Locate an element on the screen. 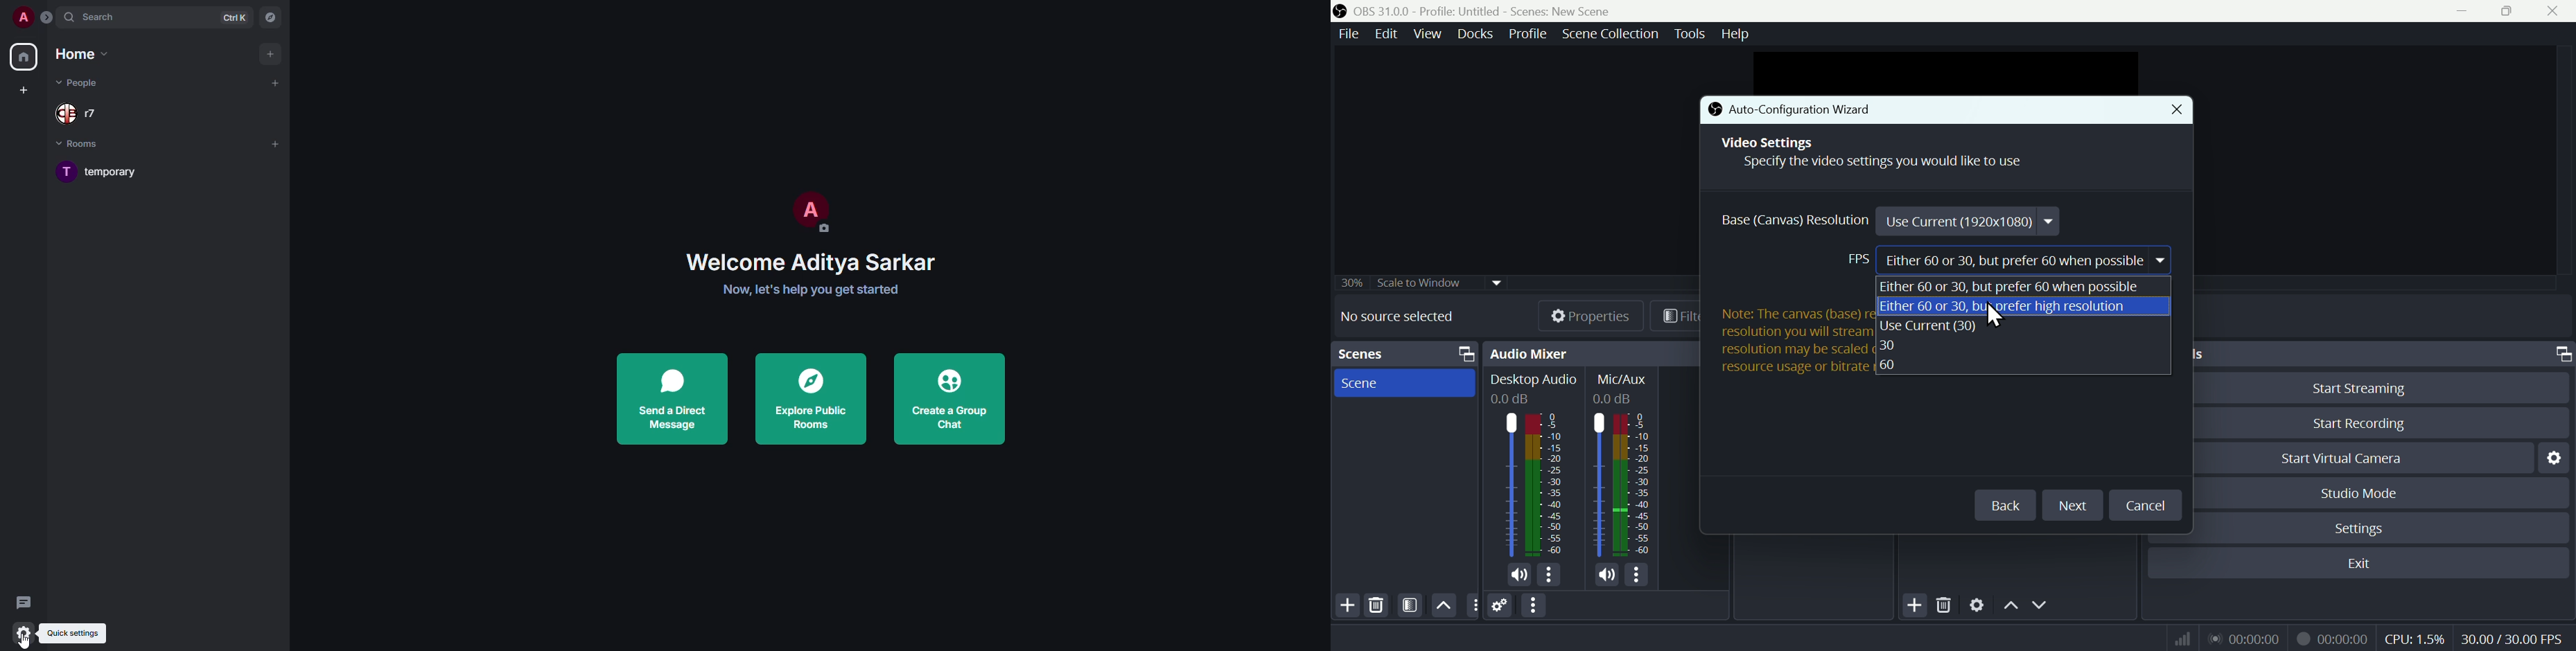 Image resolution: width=2576 pixels, height=672 pixels. Signal is located at coordinates (2178, 638).